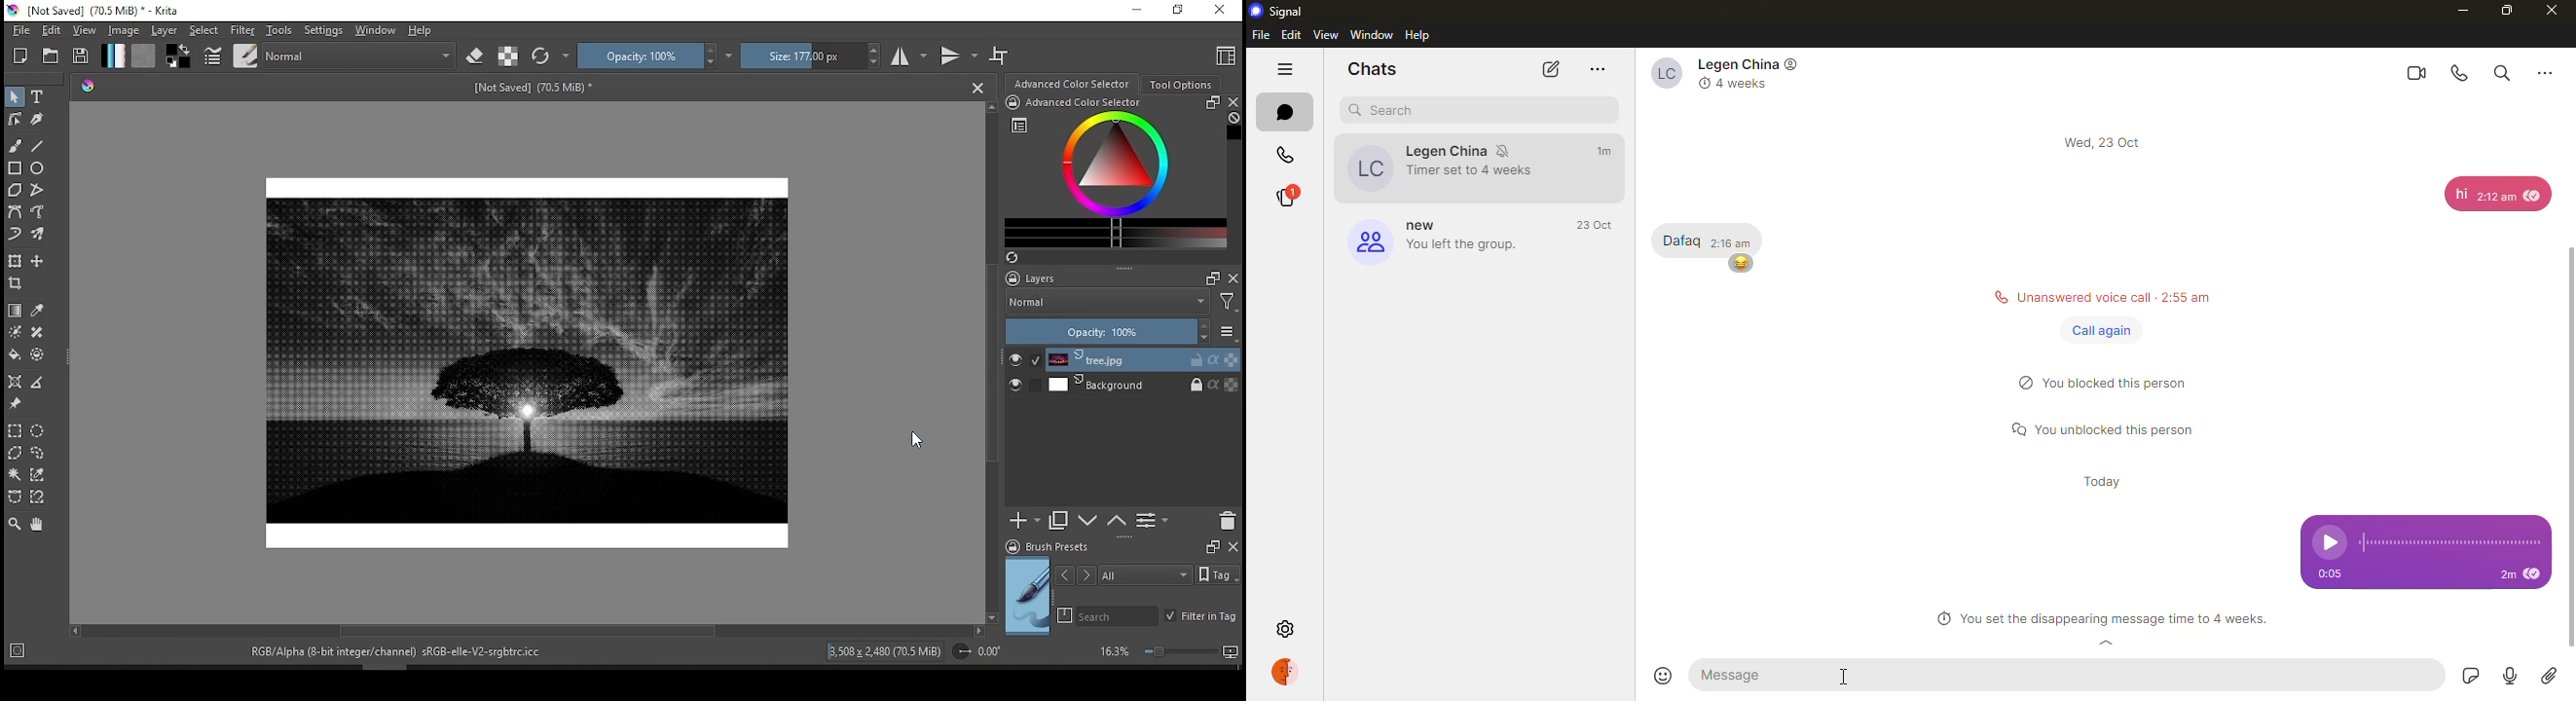 This screenshot has height=728, width=2576. Describe the element at coordinates (1599, 69) in the screenshot. I see `more` at that location.